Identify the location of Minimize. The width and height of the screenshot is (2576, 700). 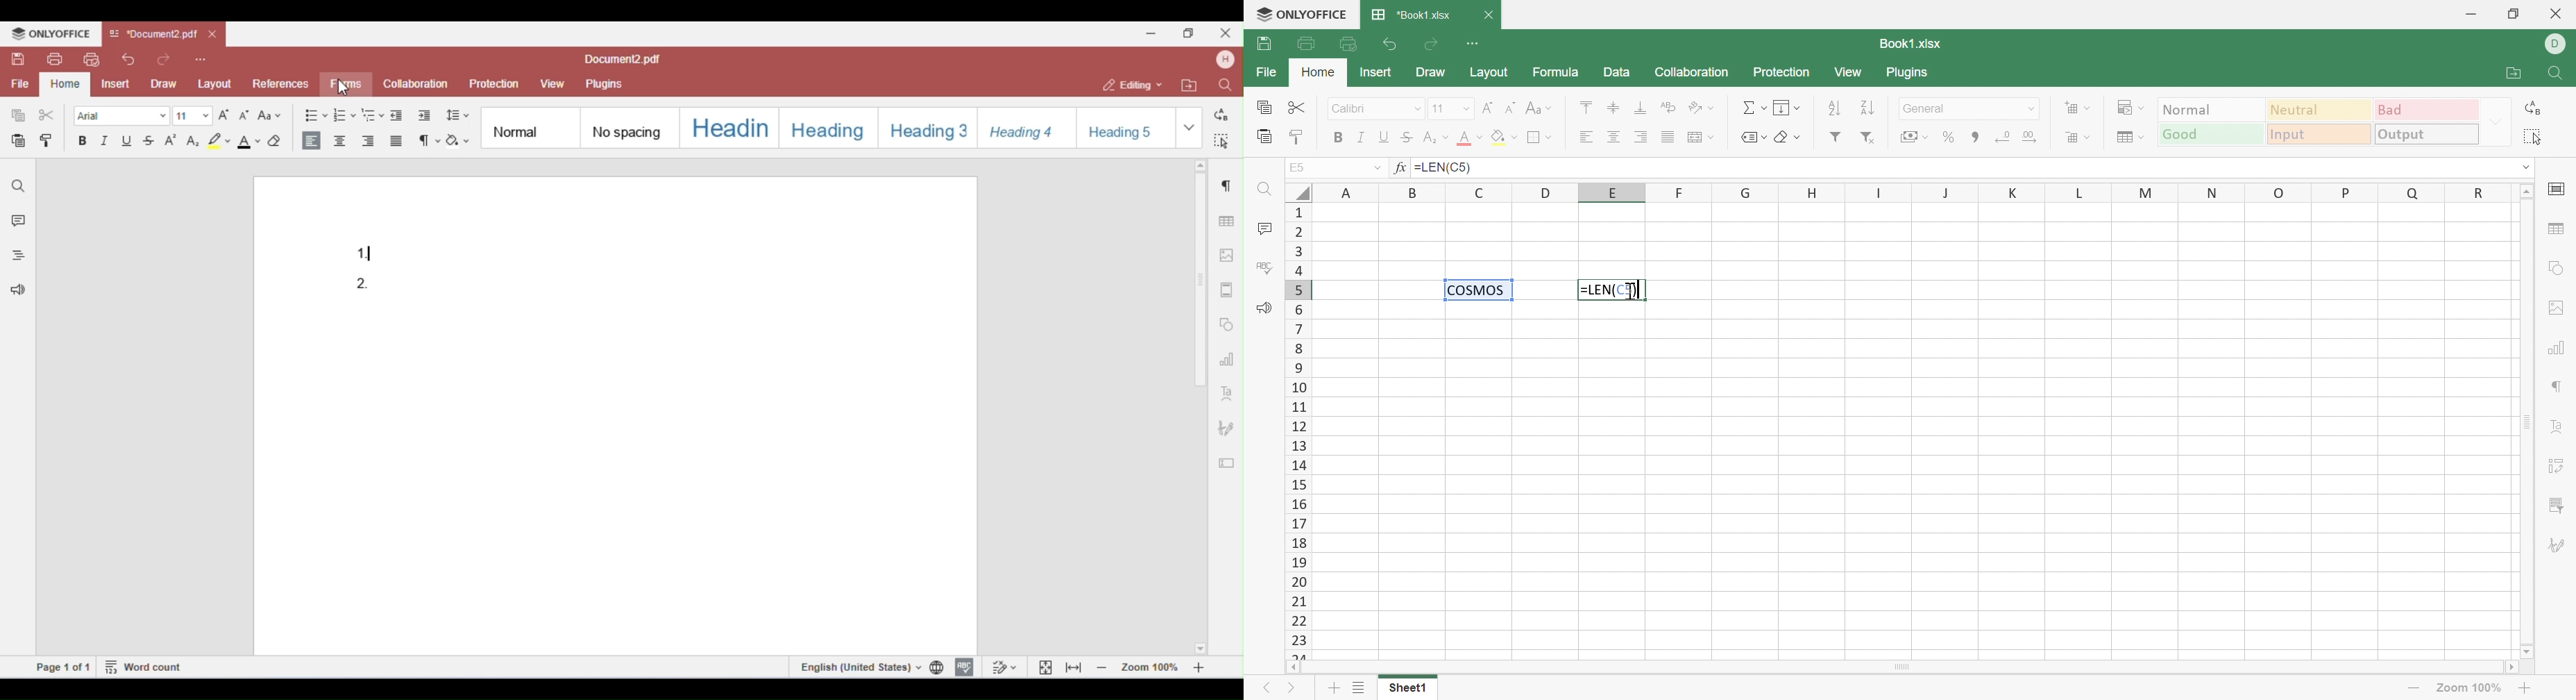
(2471, 15).